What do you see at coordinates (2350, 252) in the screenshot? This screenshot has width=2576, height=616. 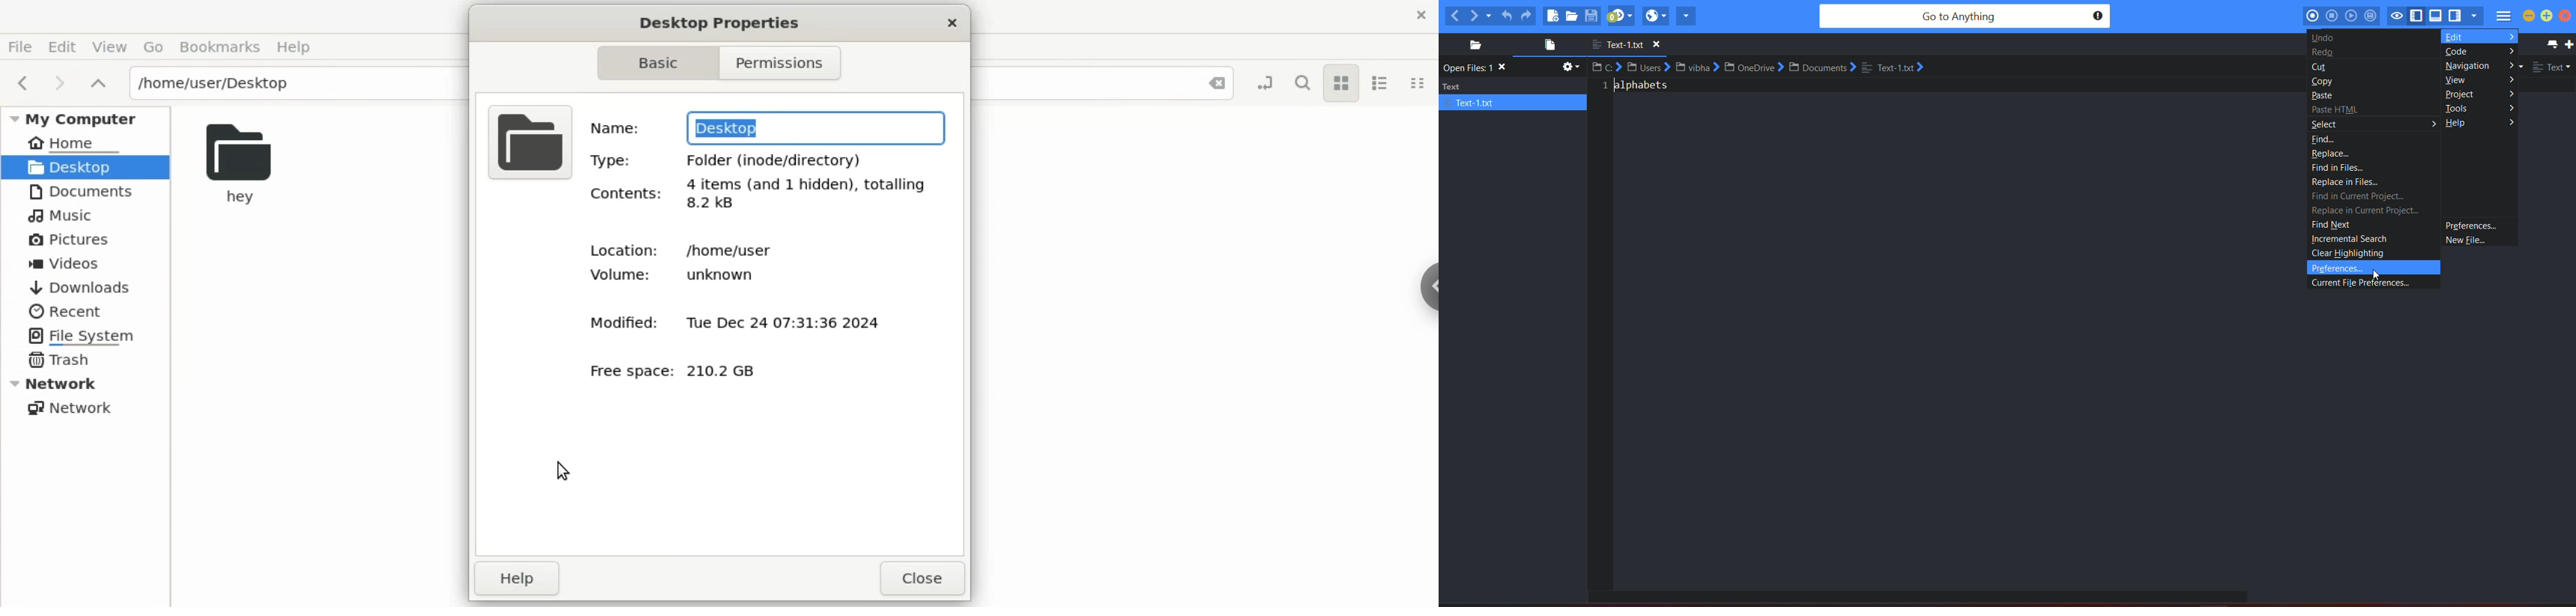 I see `clear highlighting` at bounding box center [2350, 252].